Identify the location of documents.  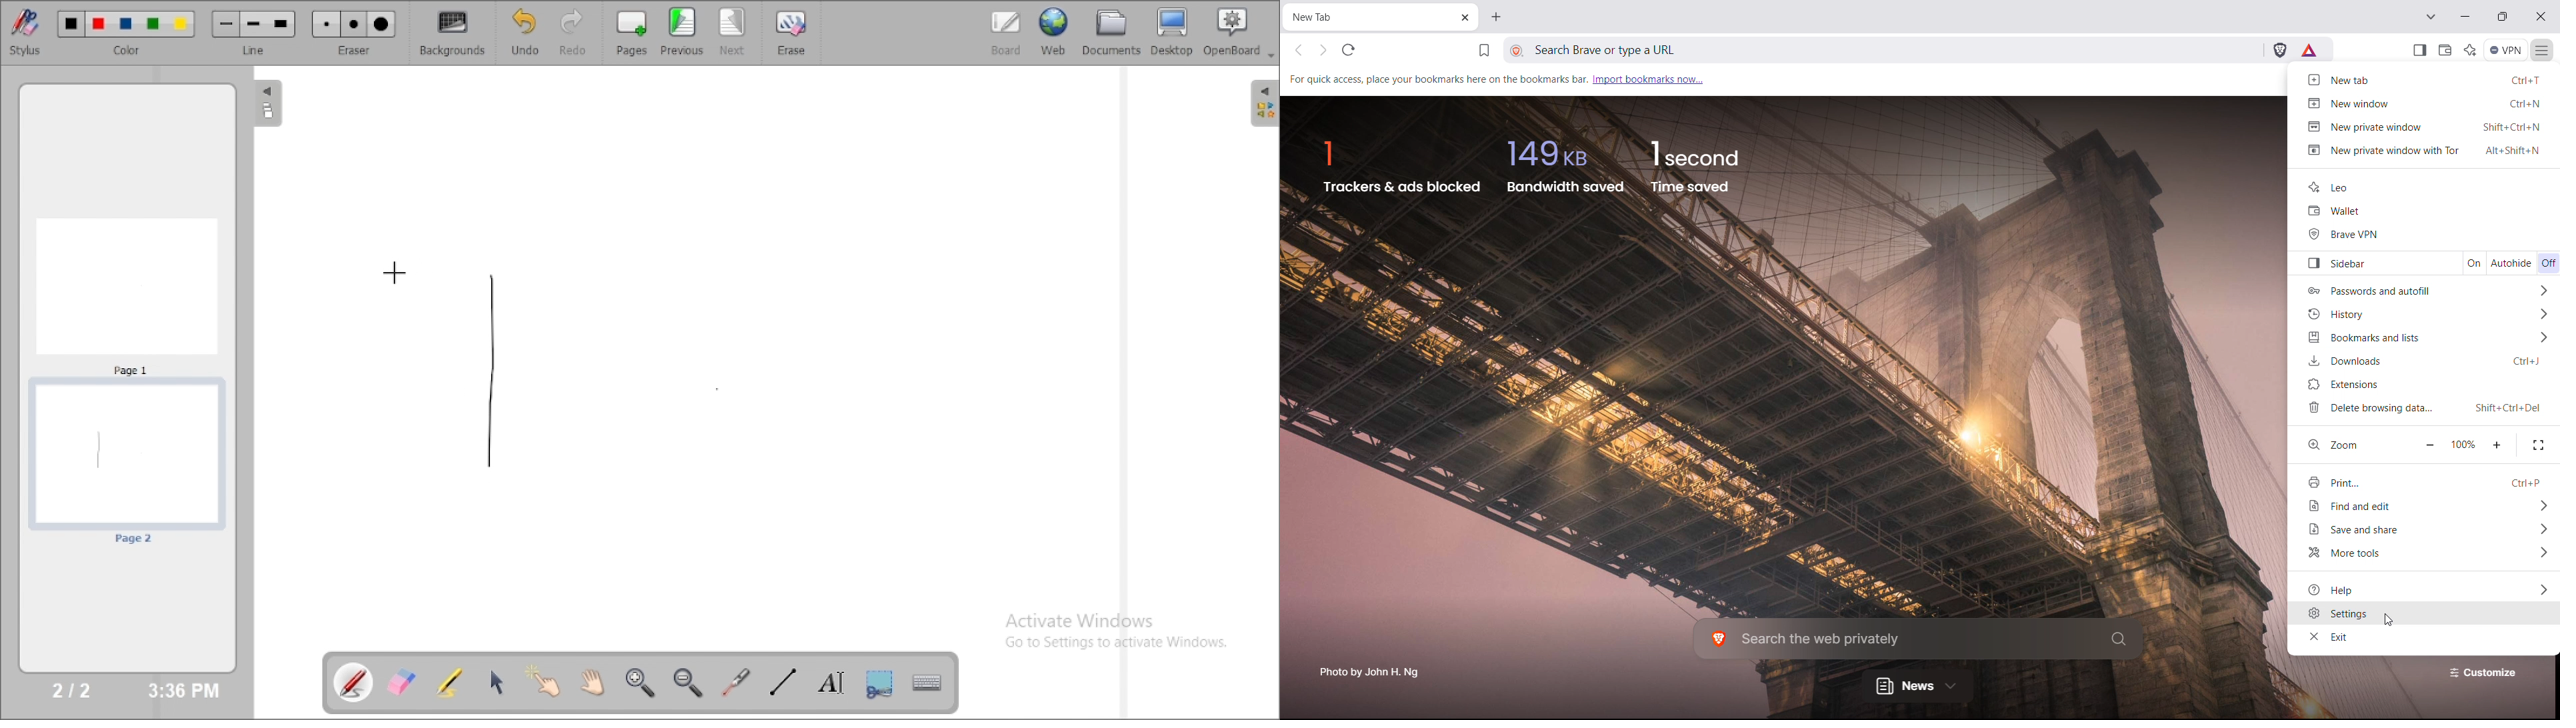
(1110, 31).